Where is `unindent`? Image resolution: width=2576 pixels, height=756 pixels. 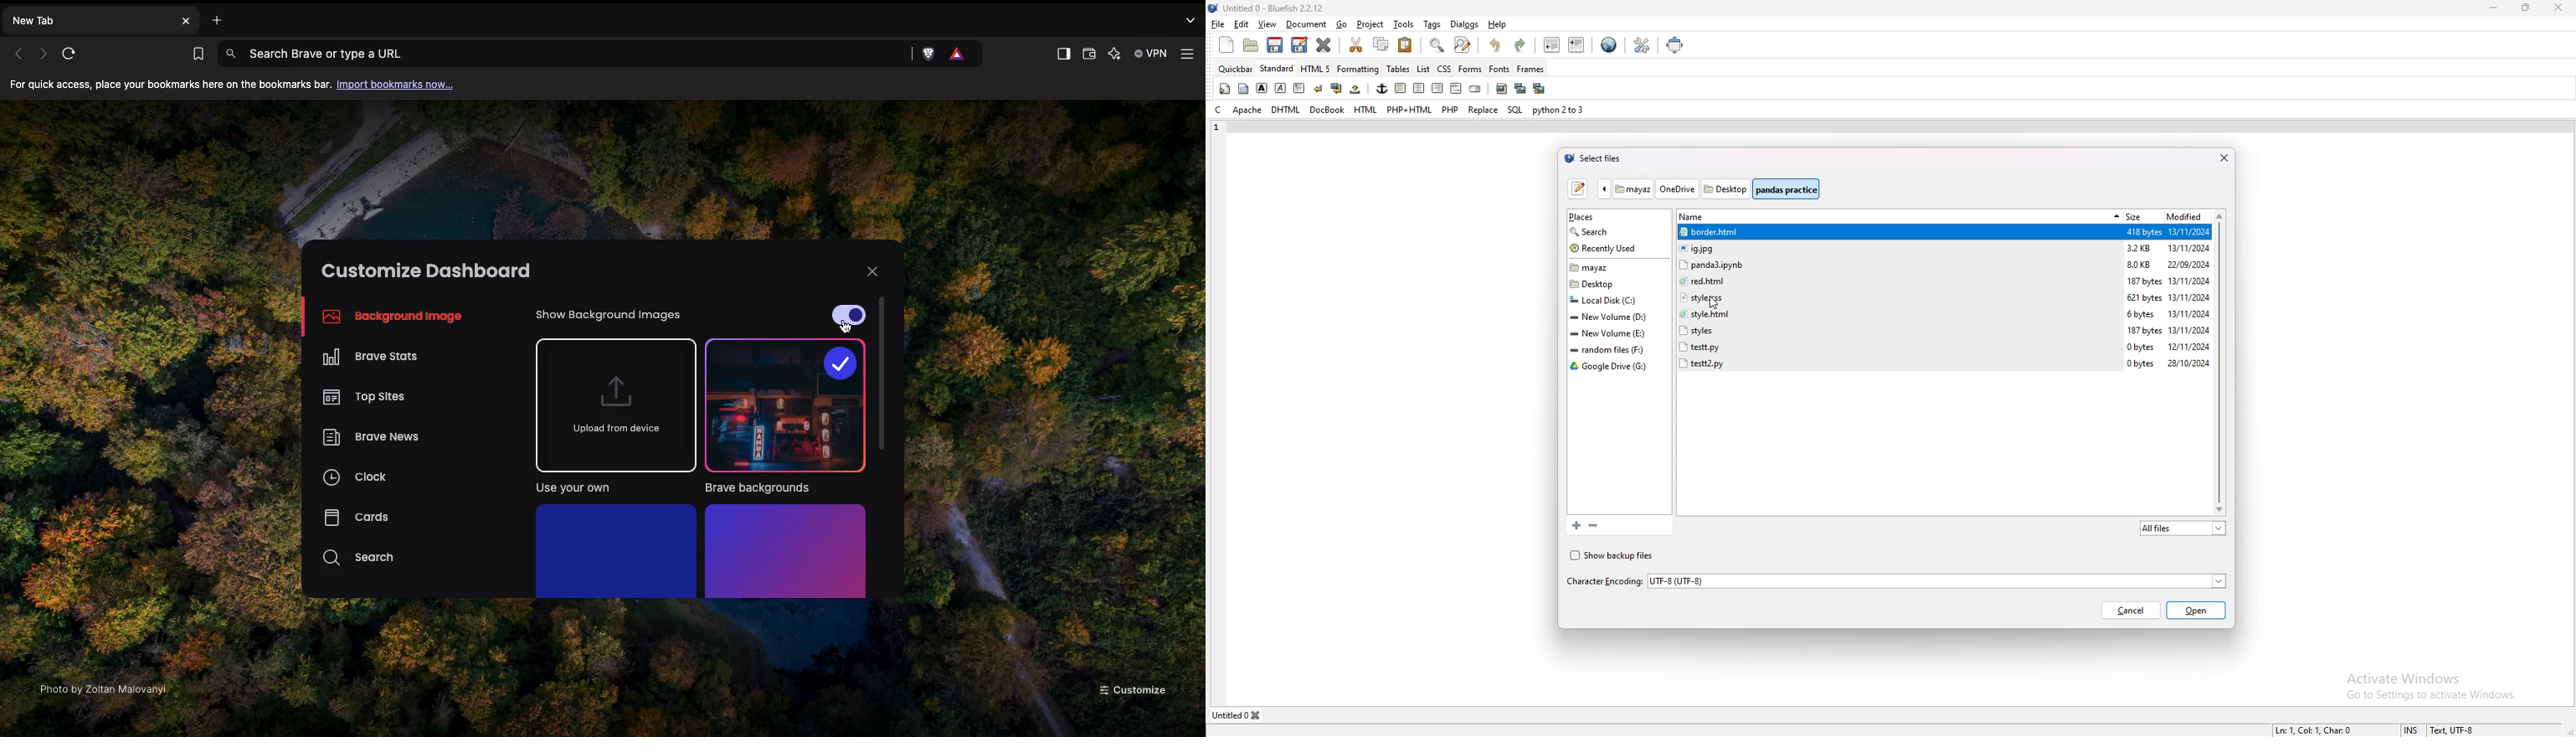 unindent is located at coordinates (1553, 44).